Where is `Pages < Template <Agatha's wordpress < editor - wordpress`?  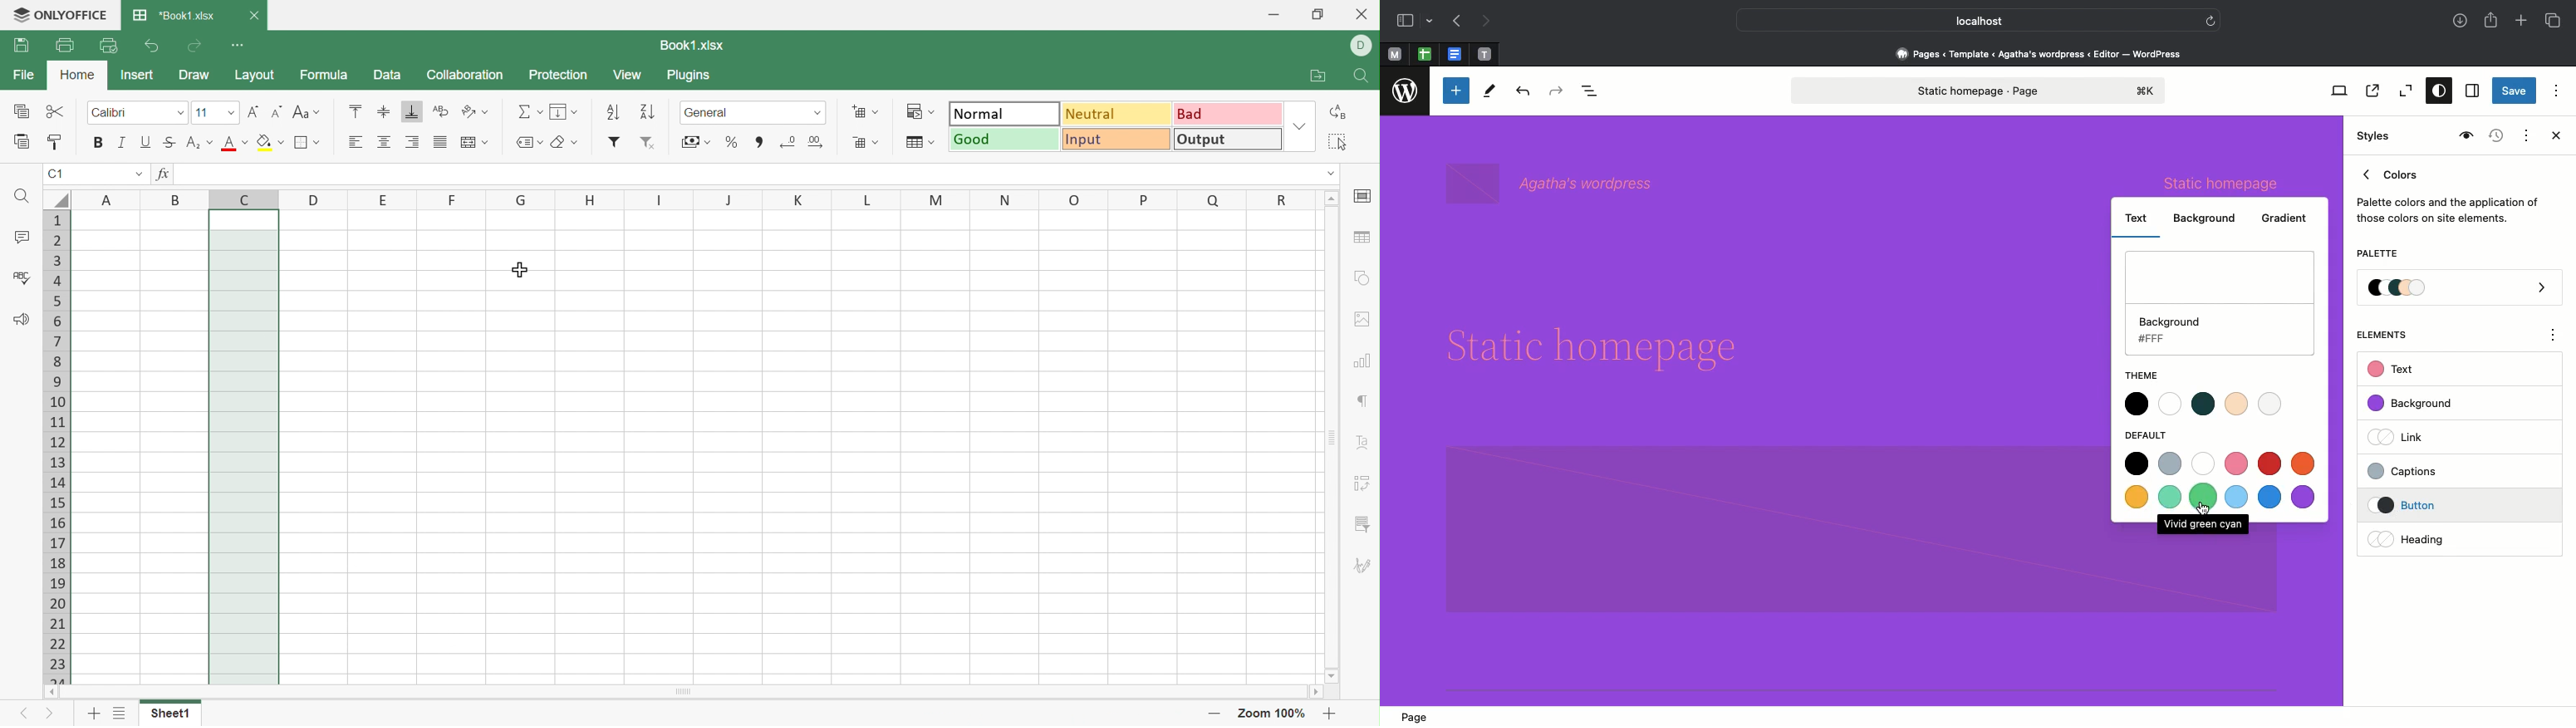
Pages < Template <Agatha's wordpress < editor - wordpress is located at coordinates (2044, 53).